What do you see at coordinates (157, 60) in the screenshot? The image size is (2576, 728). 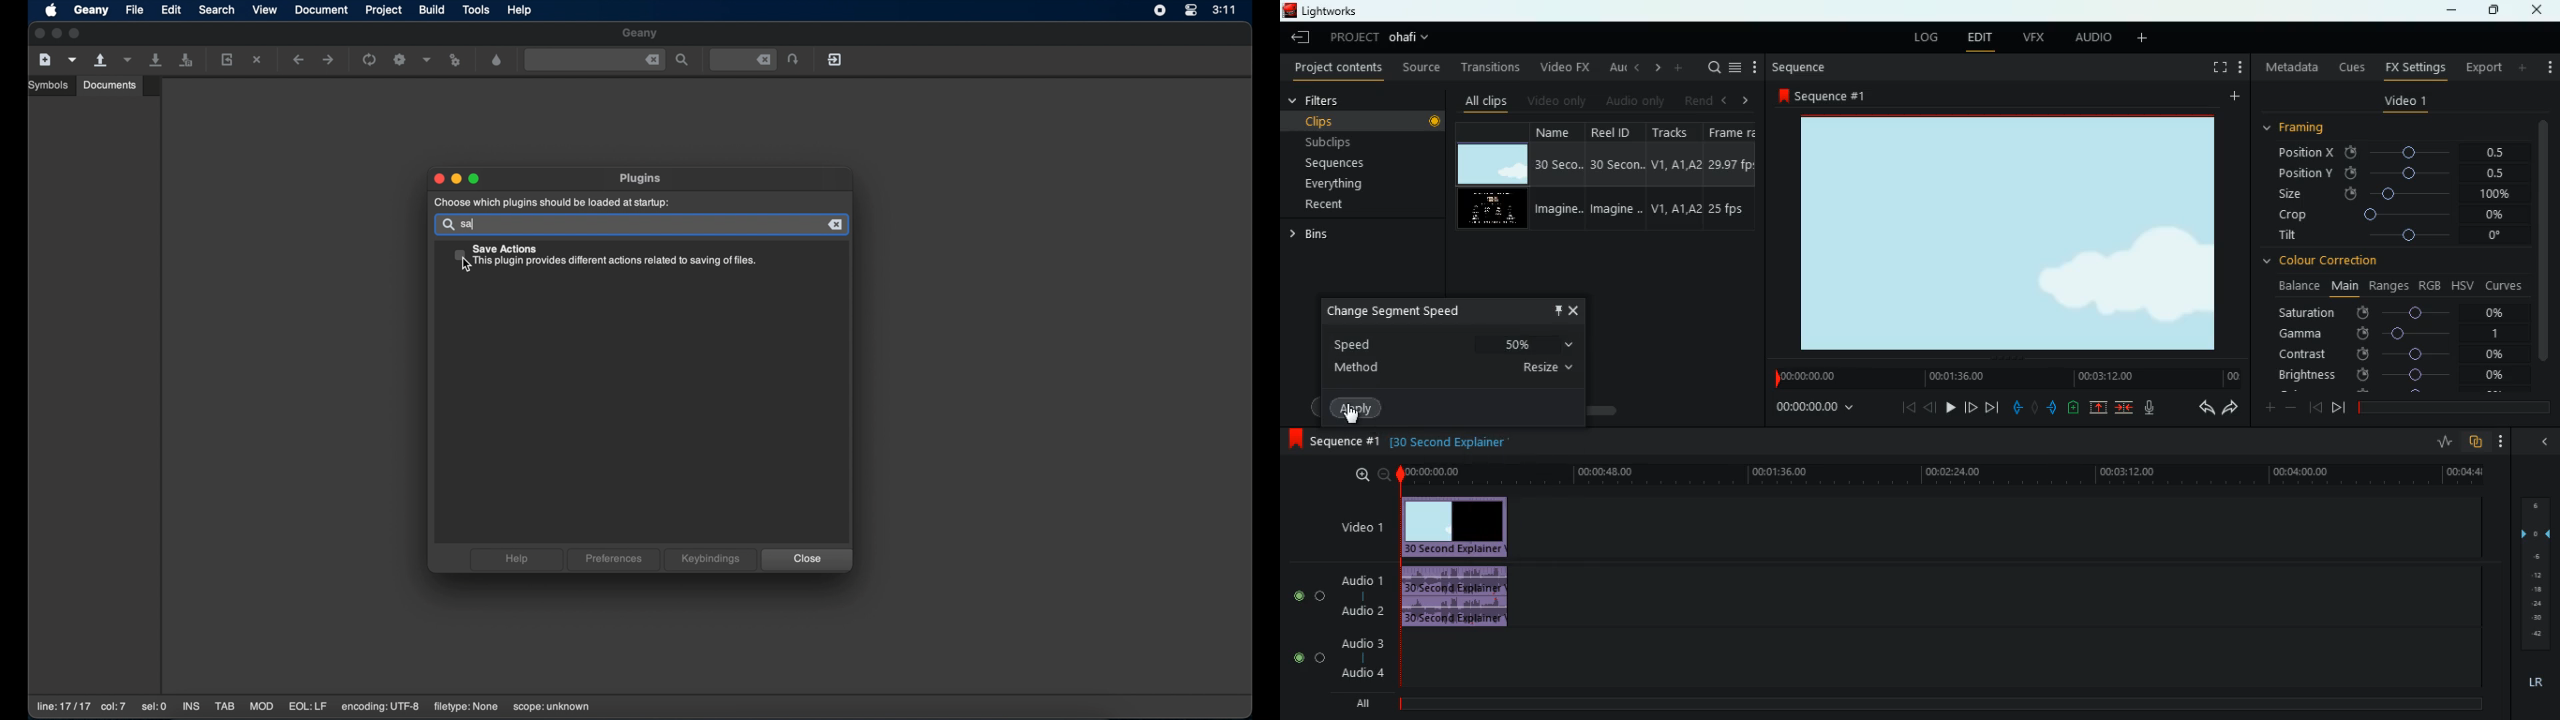 I see `save all current file` at bounding box center [157, 60].